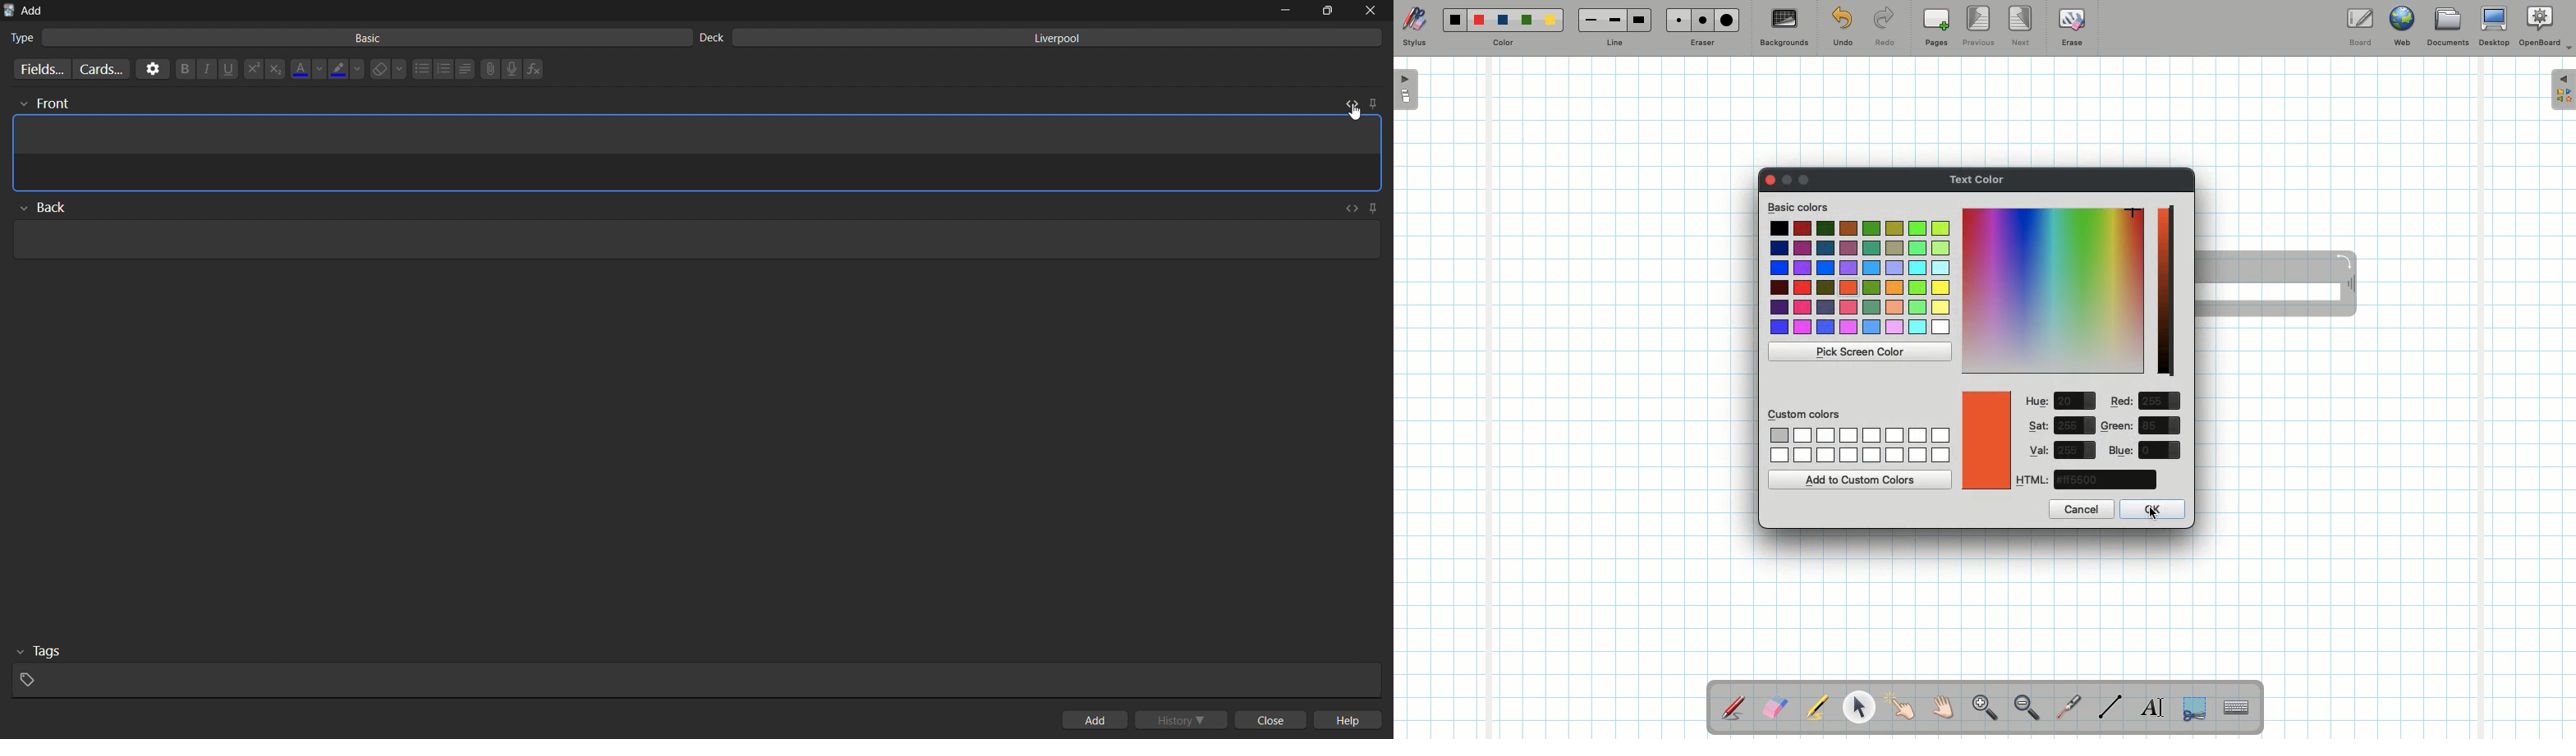 The image size is (2576, 756). I want to click on pin, so click(1375, 206).